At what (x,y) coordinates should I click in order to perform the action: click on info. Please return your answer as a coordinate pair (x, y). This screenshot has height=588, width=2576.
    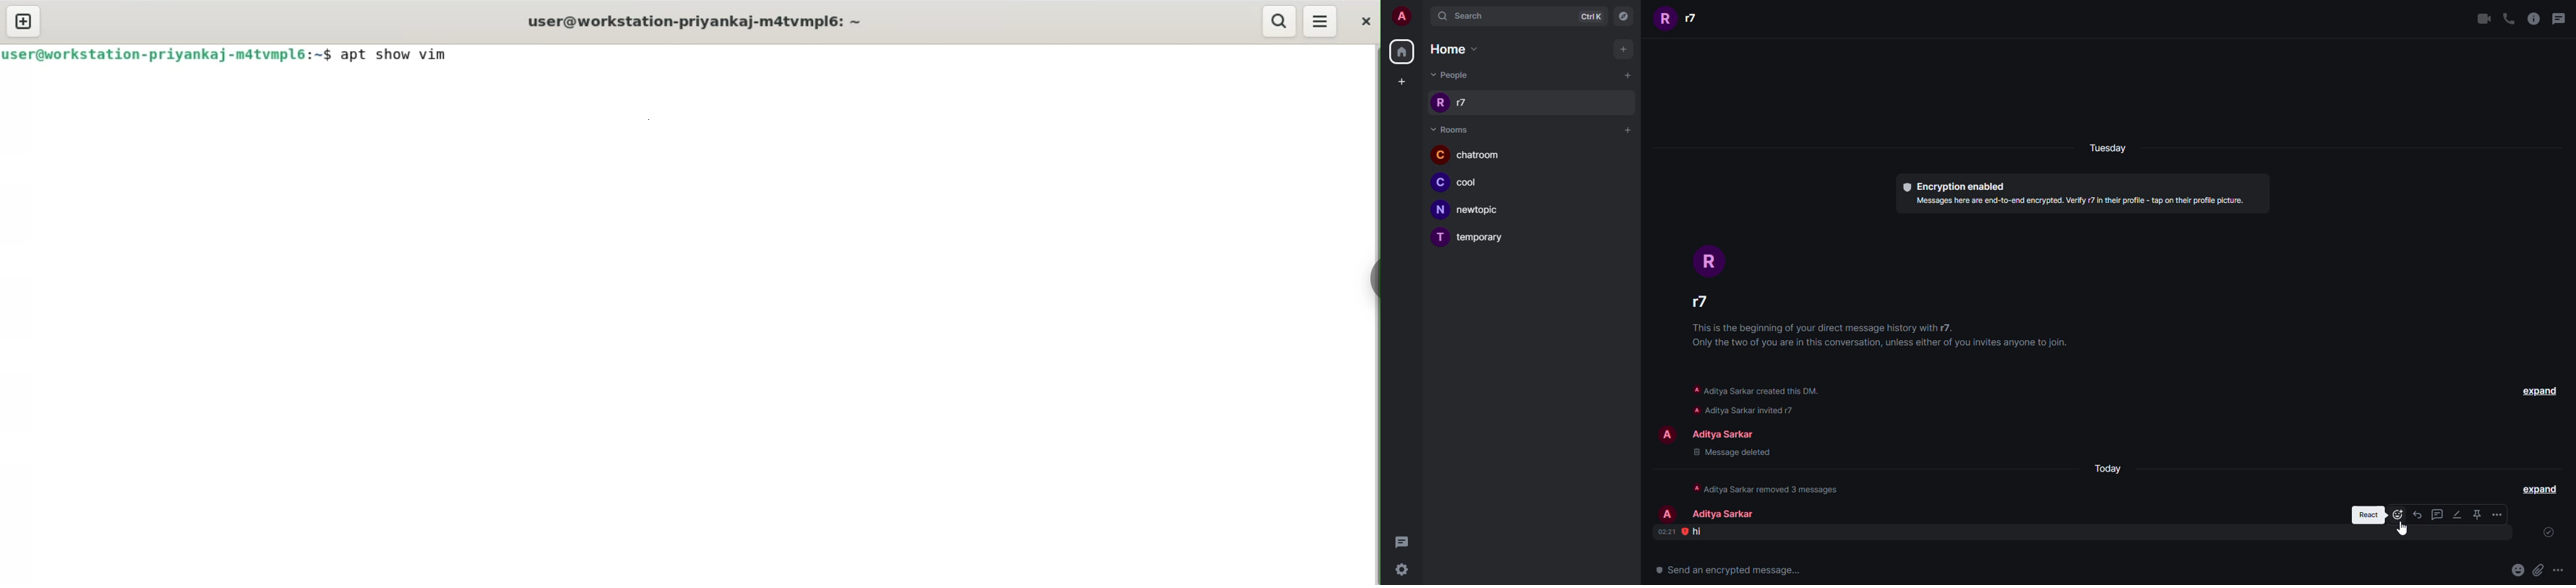
    Looking at the image, I should click on (2079, 200).